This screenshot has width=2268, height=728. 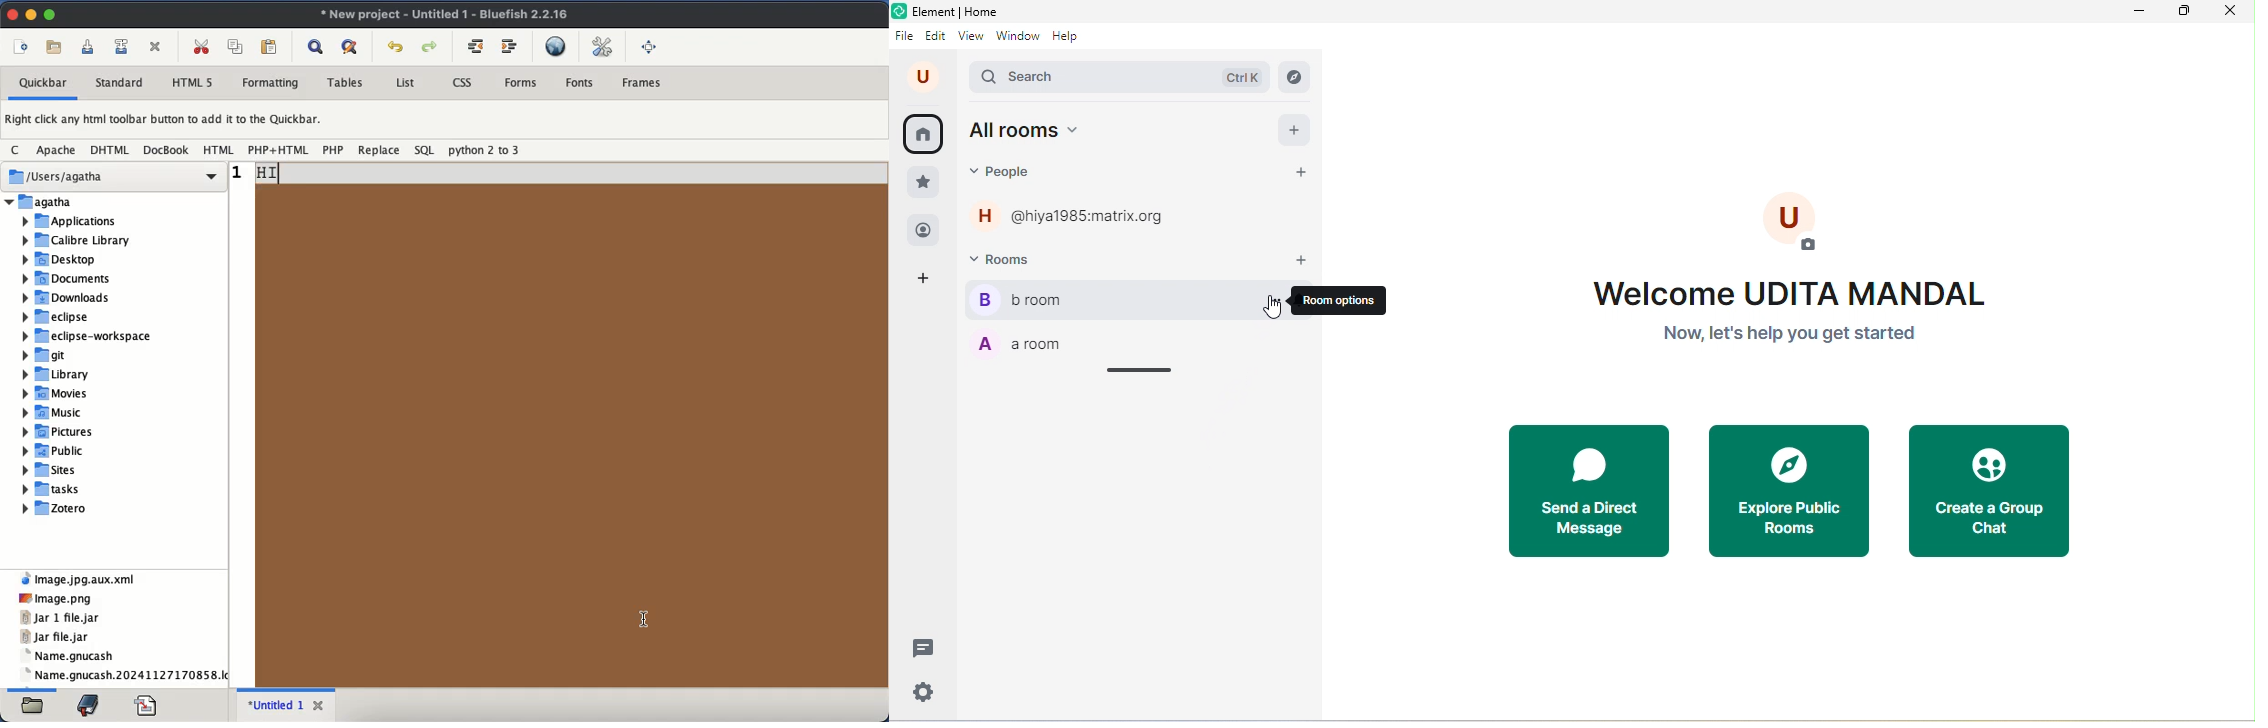 What do you see at coordinates (1803, 225) in the screenshot?
I see `add profile photo` at bounding box center [1803, 225].